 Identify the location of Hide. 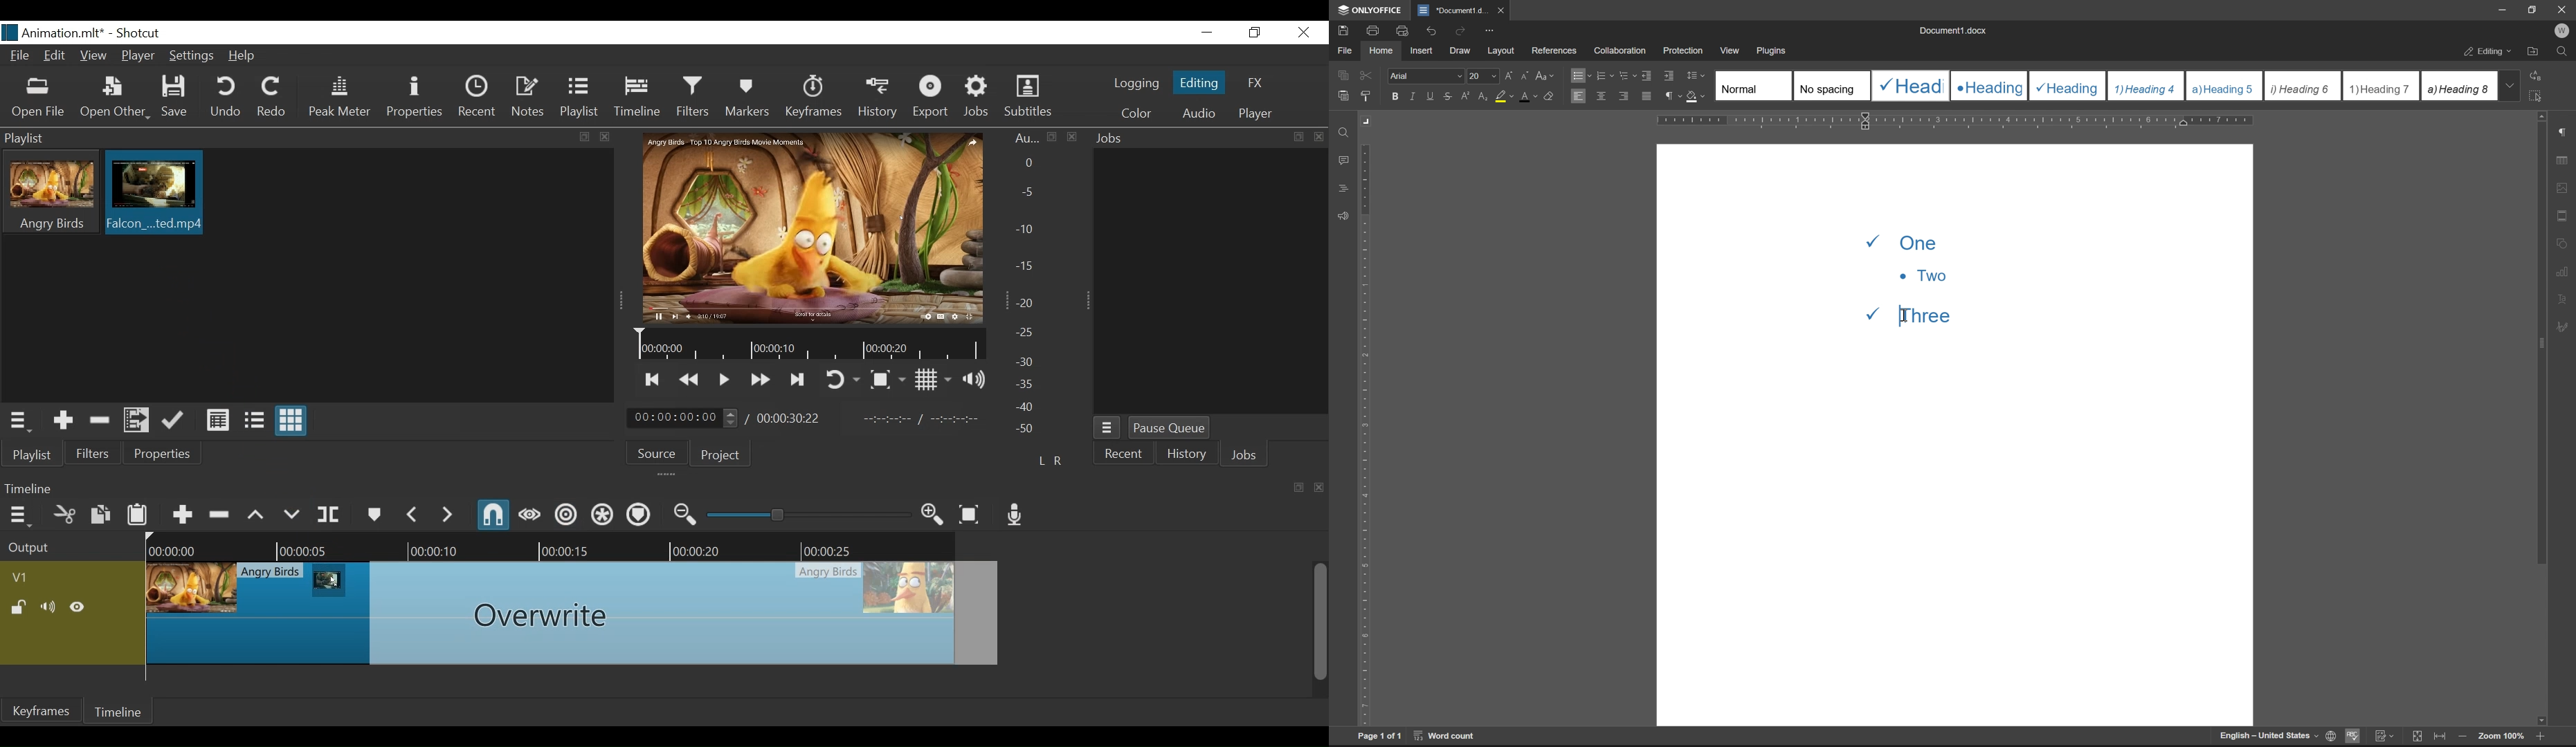
(78, 607).